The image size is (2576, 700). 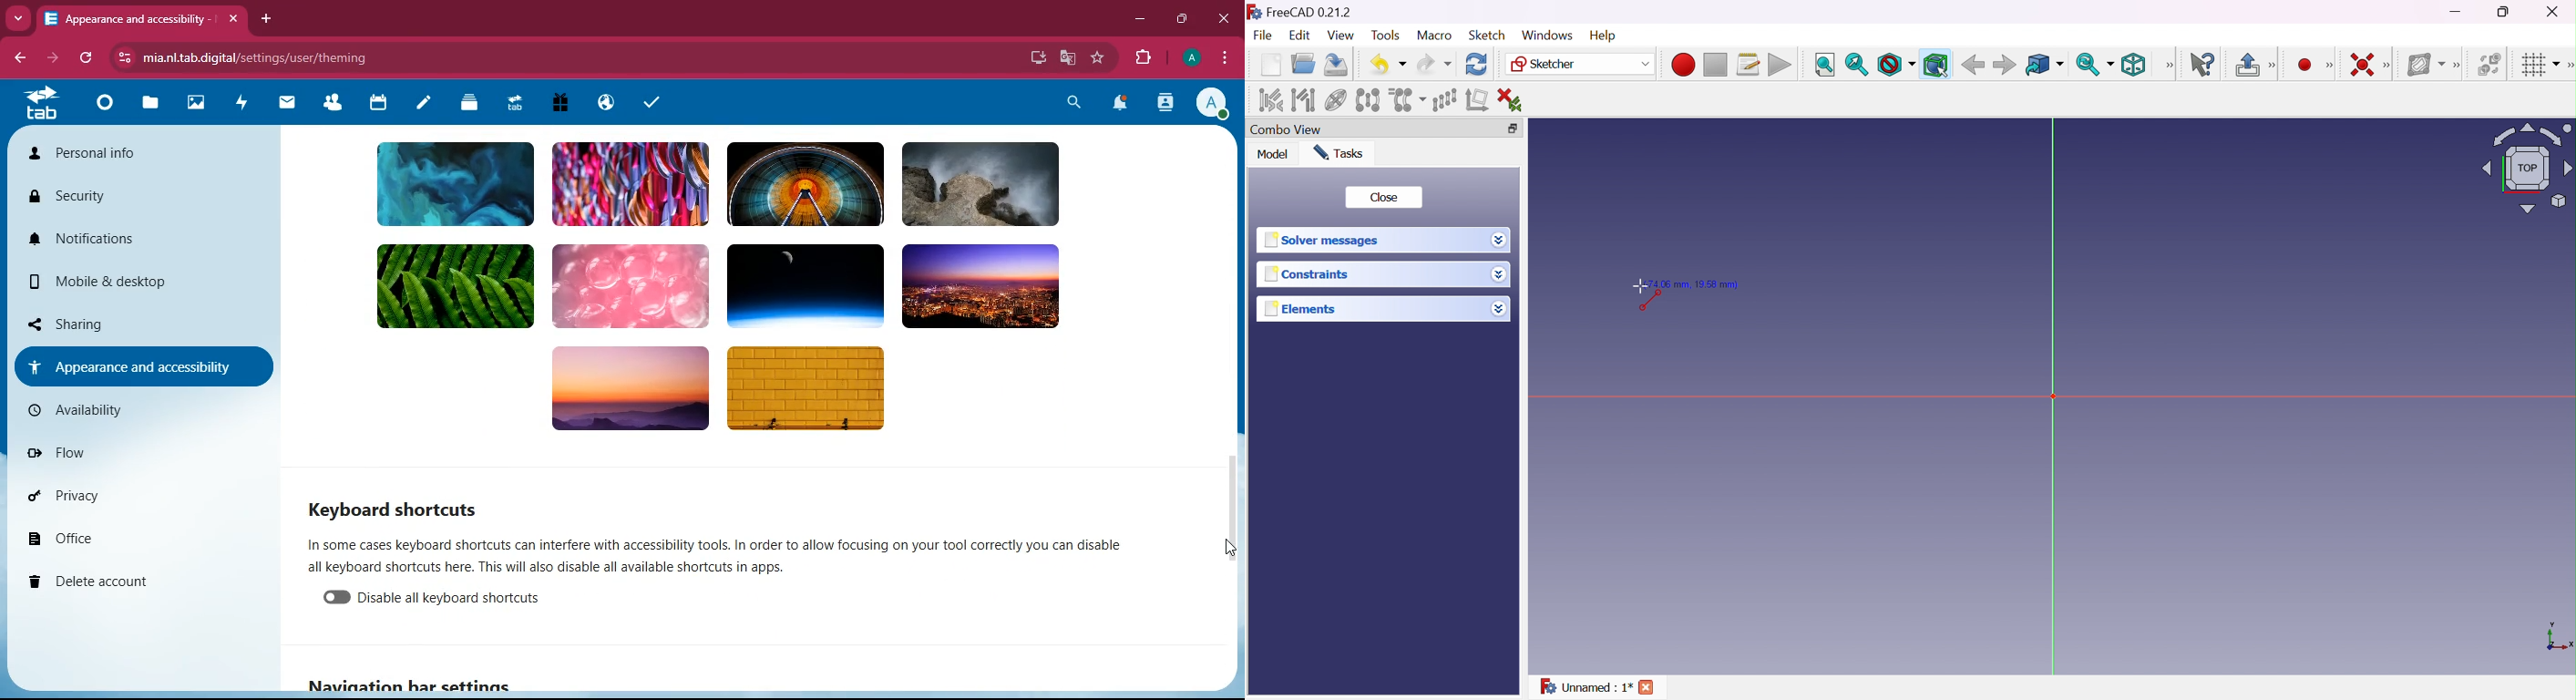 I want to click on Edit, so click(x=1298, y=36).